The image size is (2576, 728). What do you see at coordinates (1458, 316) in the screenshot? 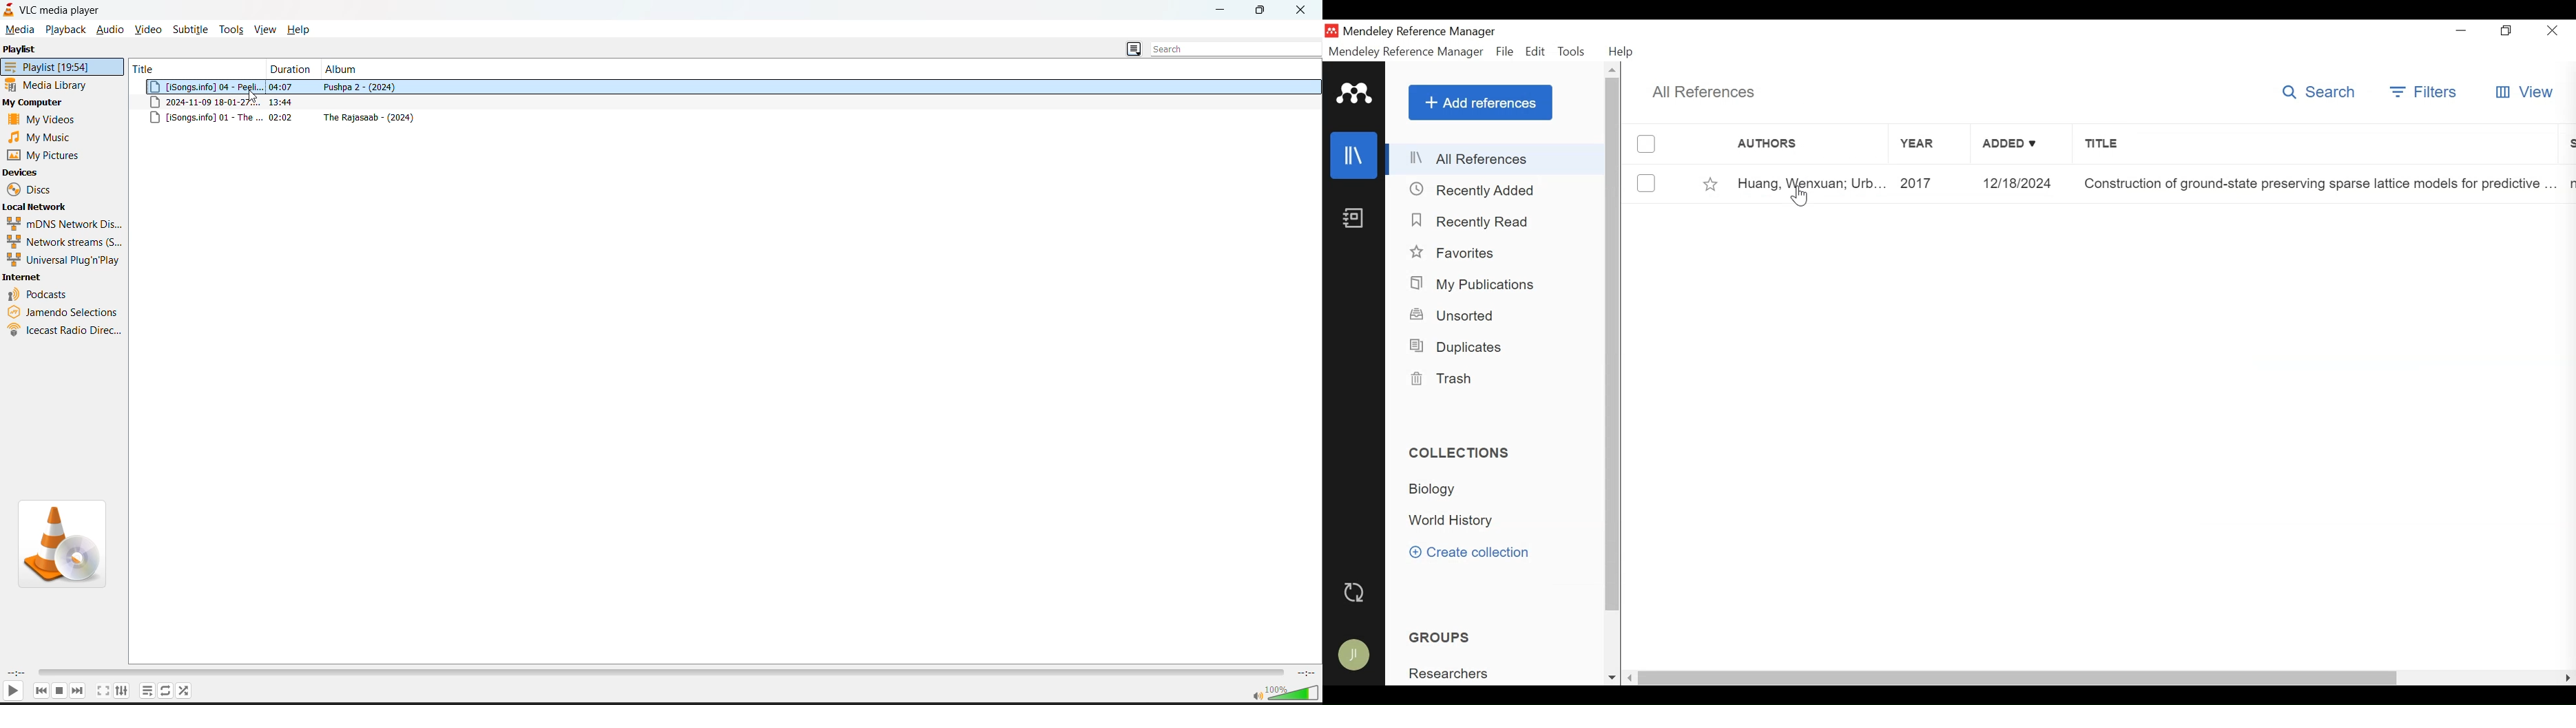
I see `Unsorted` at bounding box center [1458, 316].